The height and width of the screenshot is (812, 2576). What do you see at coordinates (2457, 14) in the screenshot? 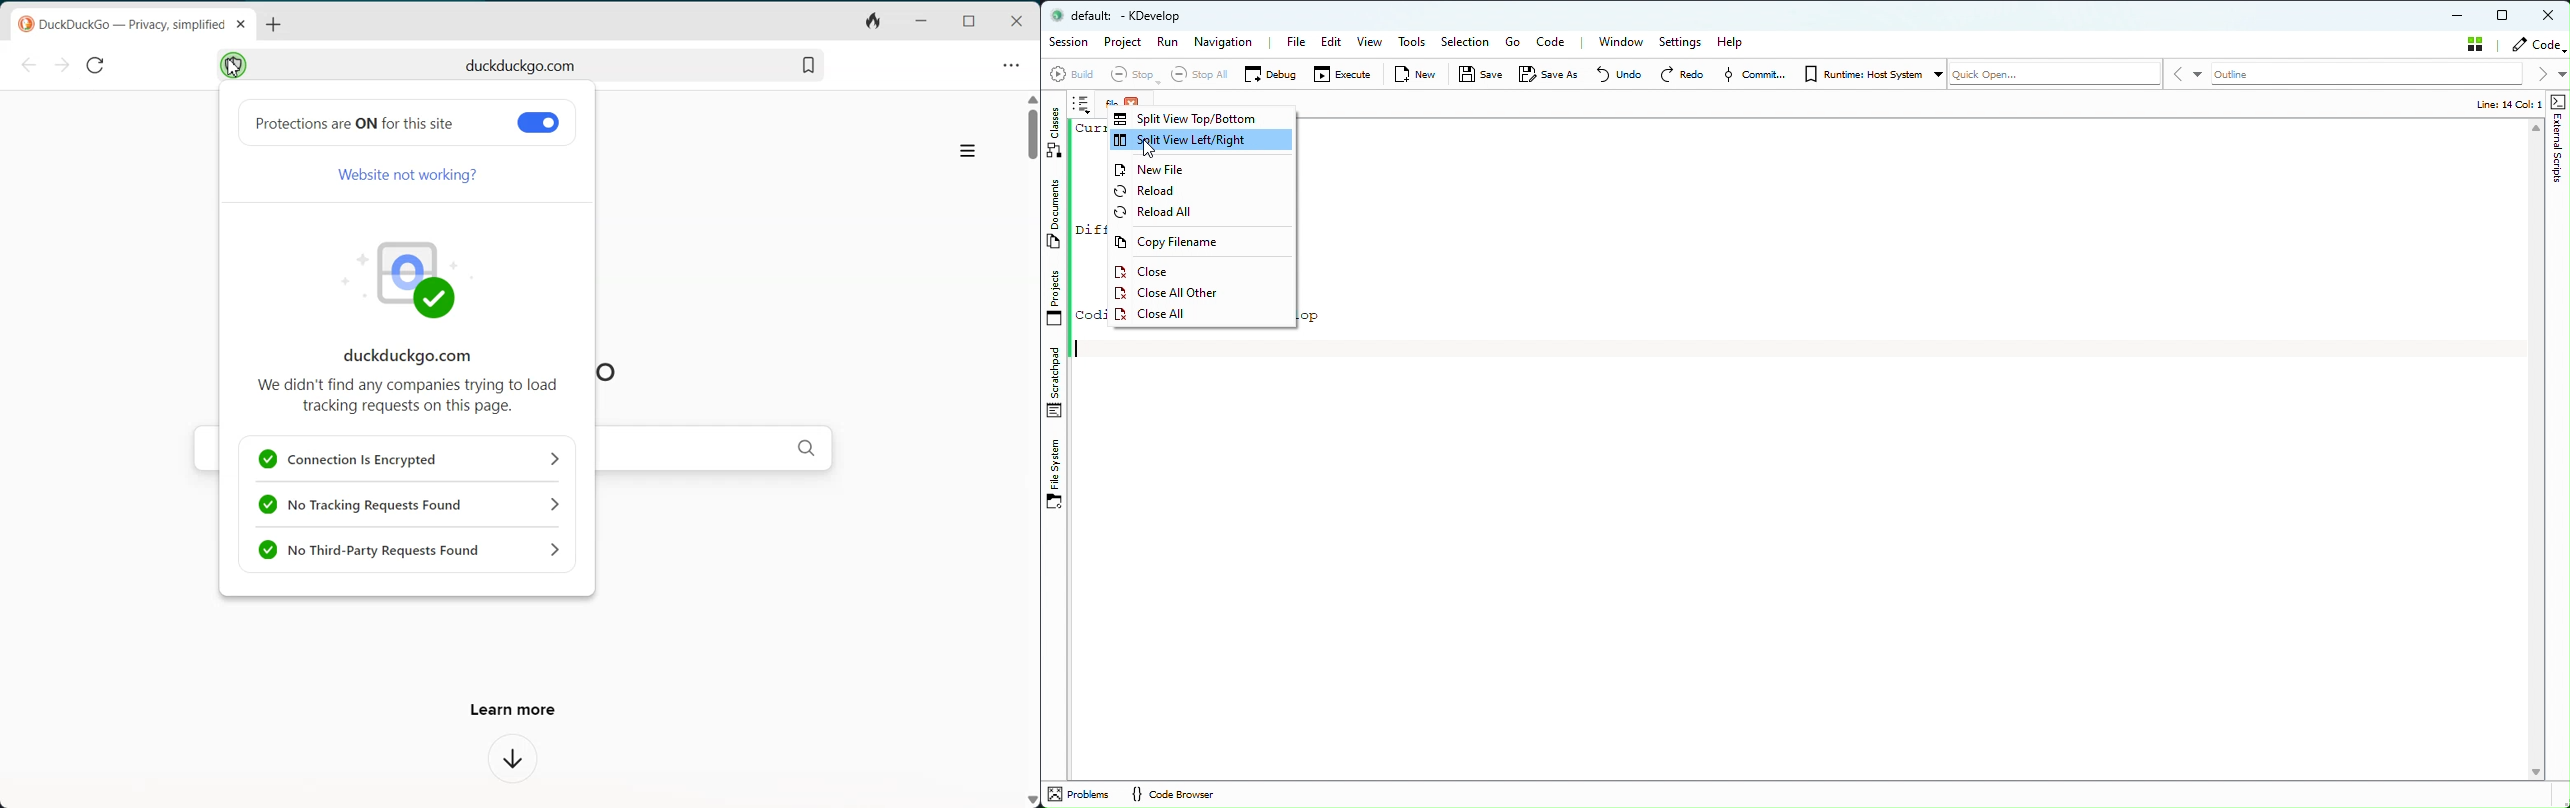
I see `minimize` at bounding box center [2457, 14].